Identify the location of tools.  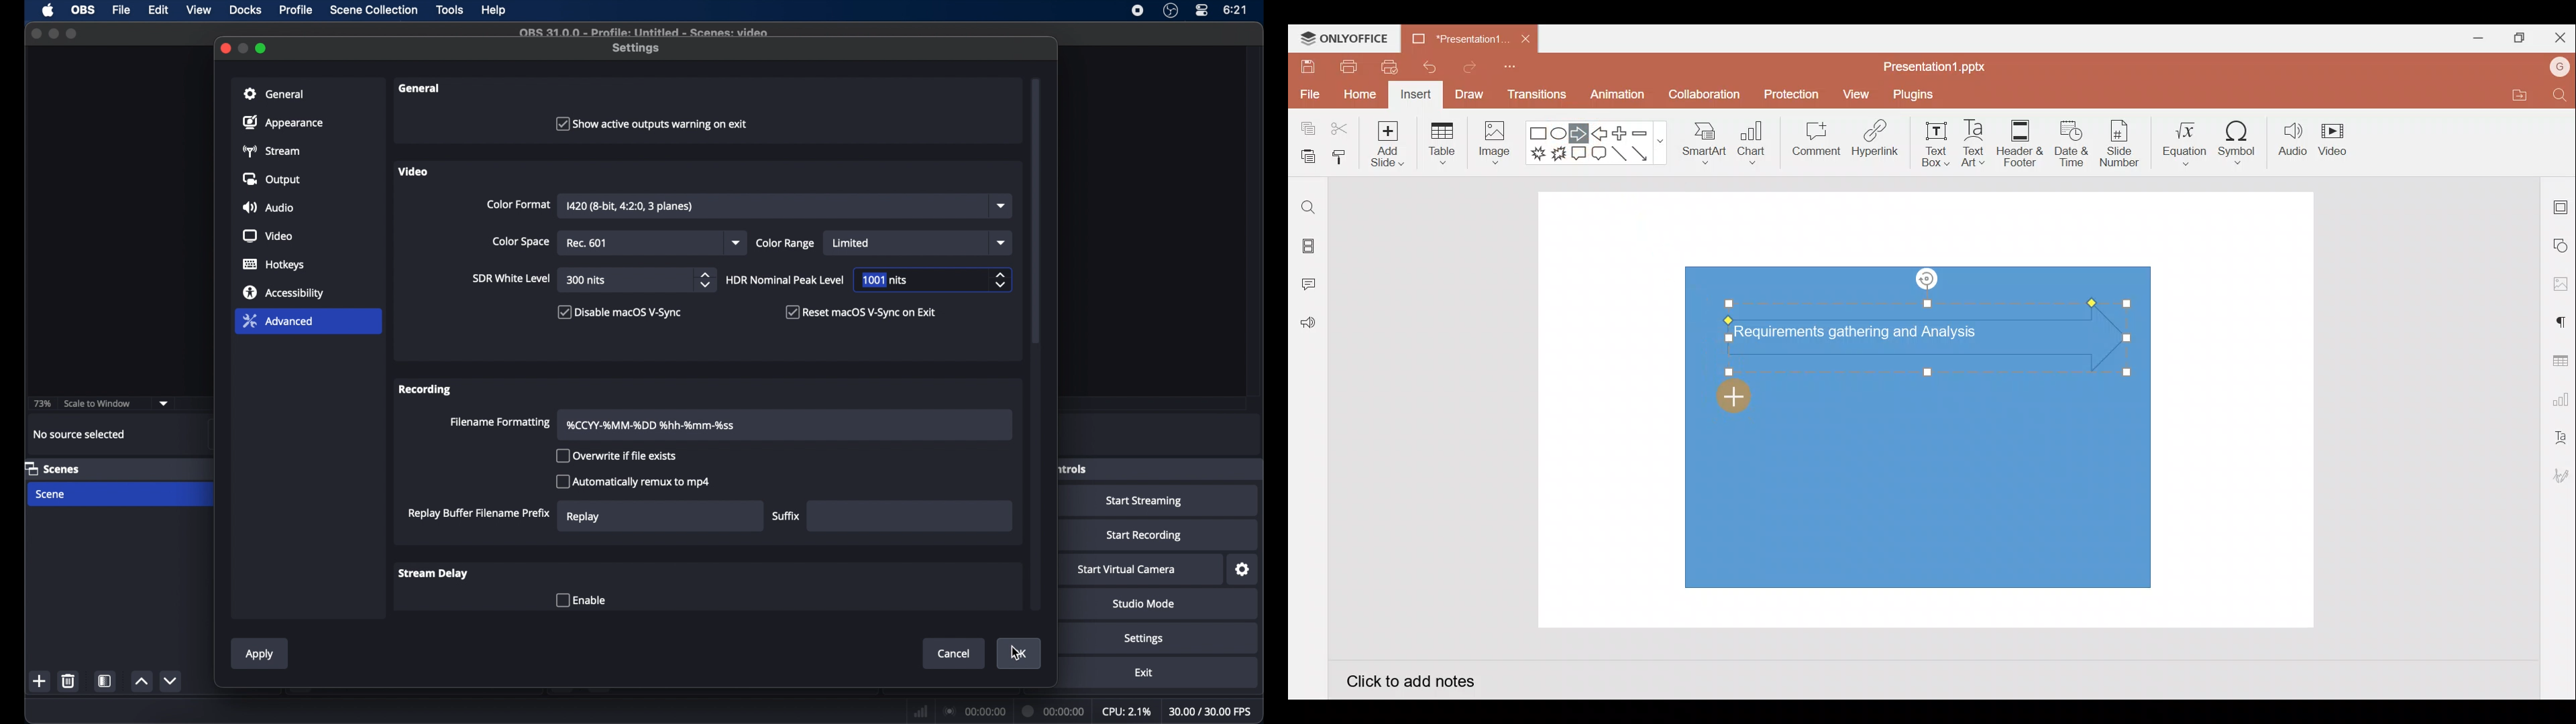
(451, 9).